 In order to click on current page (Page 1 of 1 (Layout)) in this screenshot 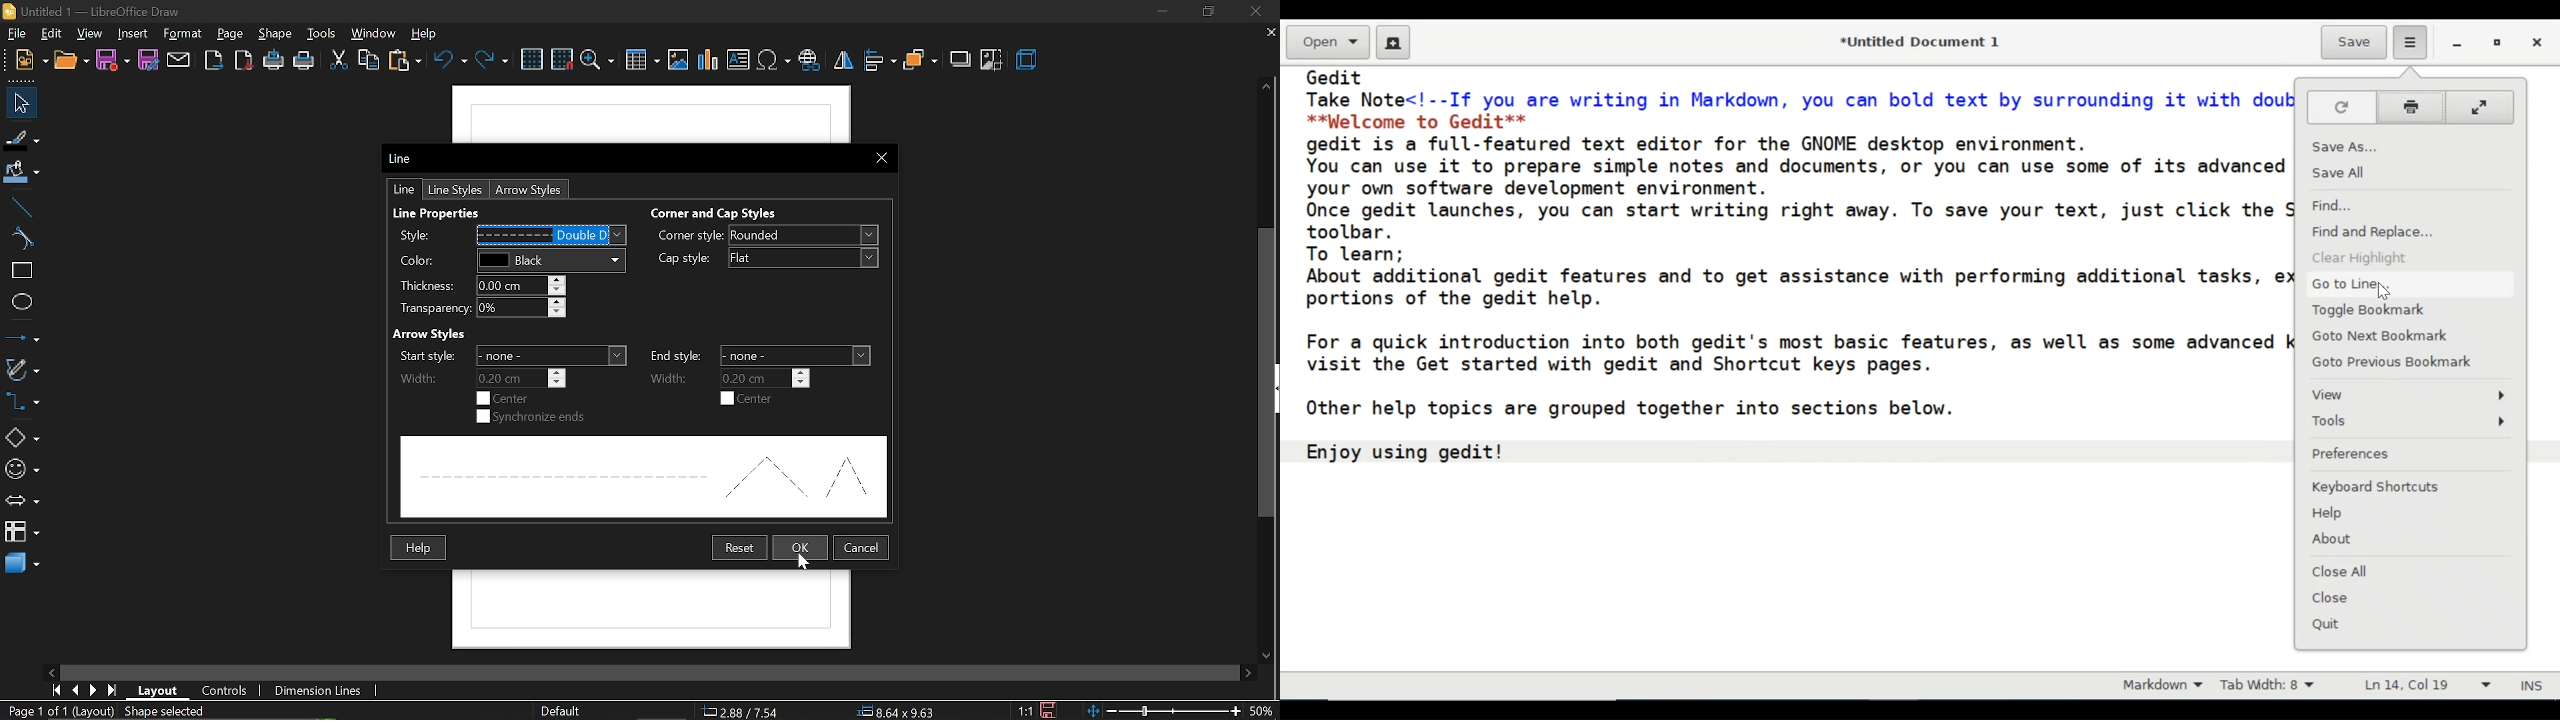, I will do `click(58, 712)`.